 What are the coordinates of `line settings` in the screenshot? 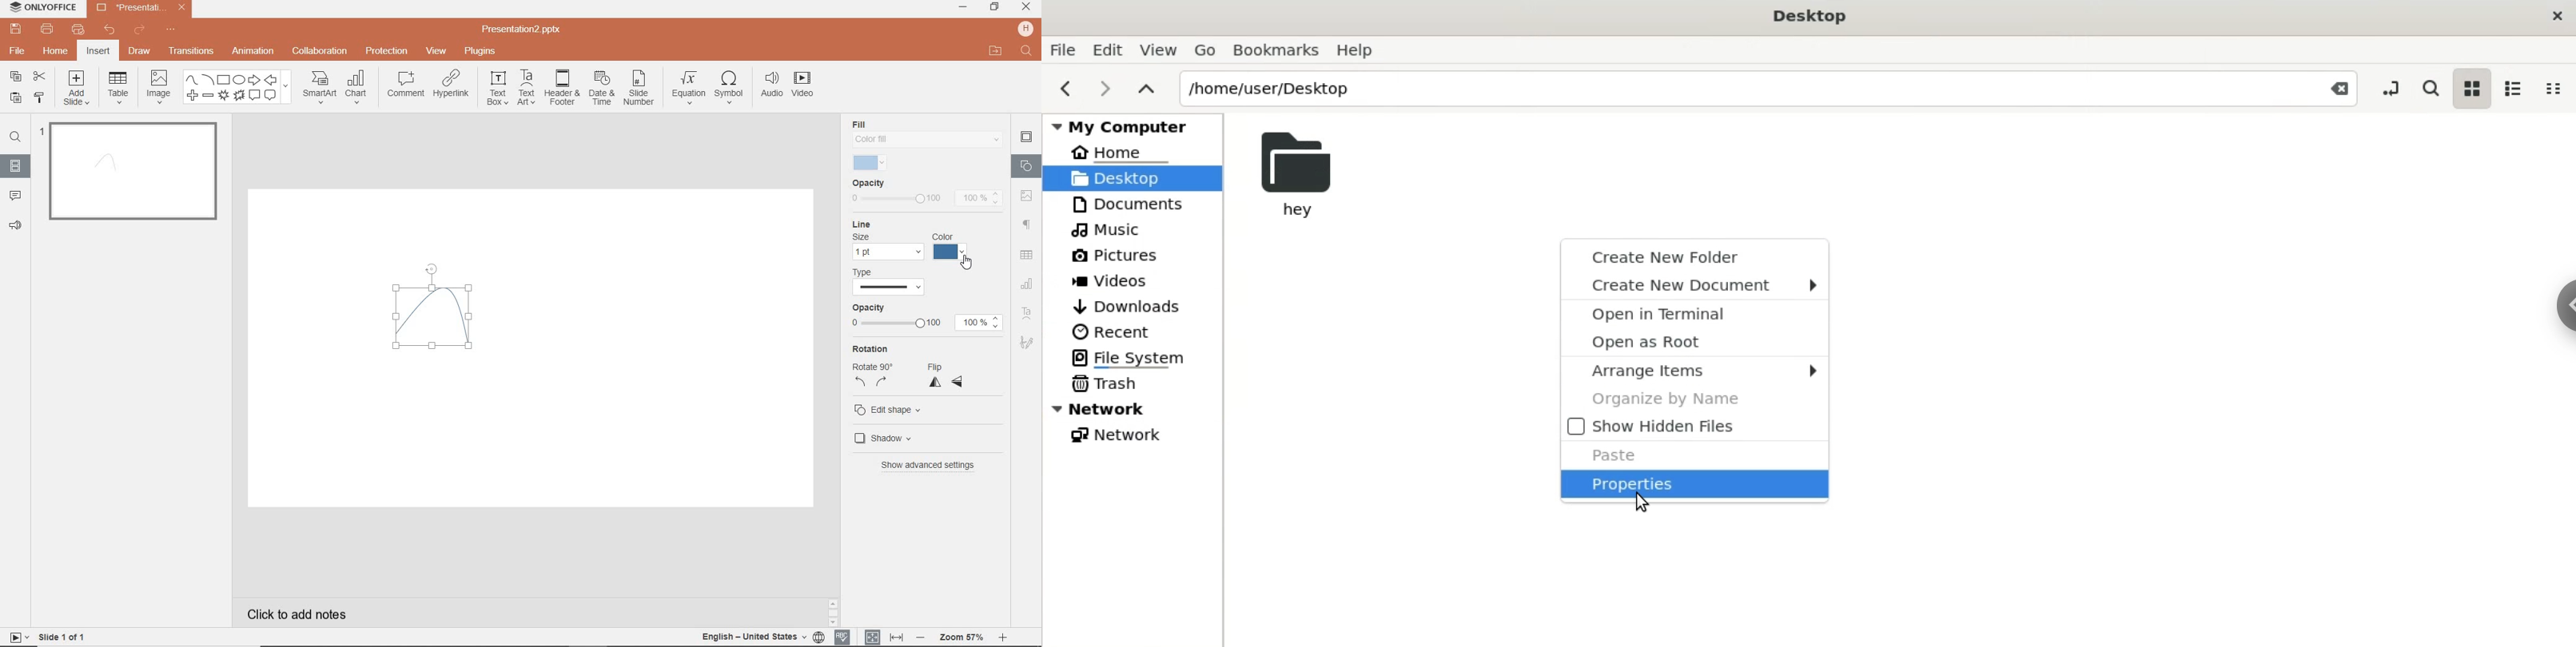 It's located at (886, 239).